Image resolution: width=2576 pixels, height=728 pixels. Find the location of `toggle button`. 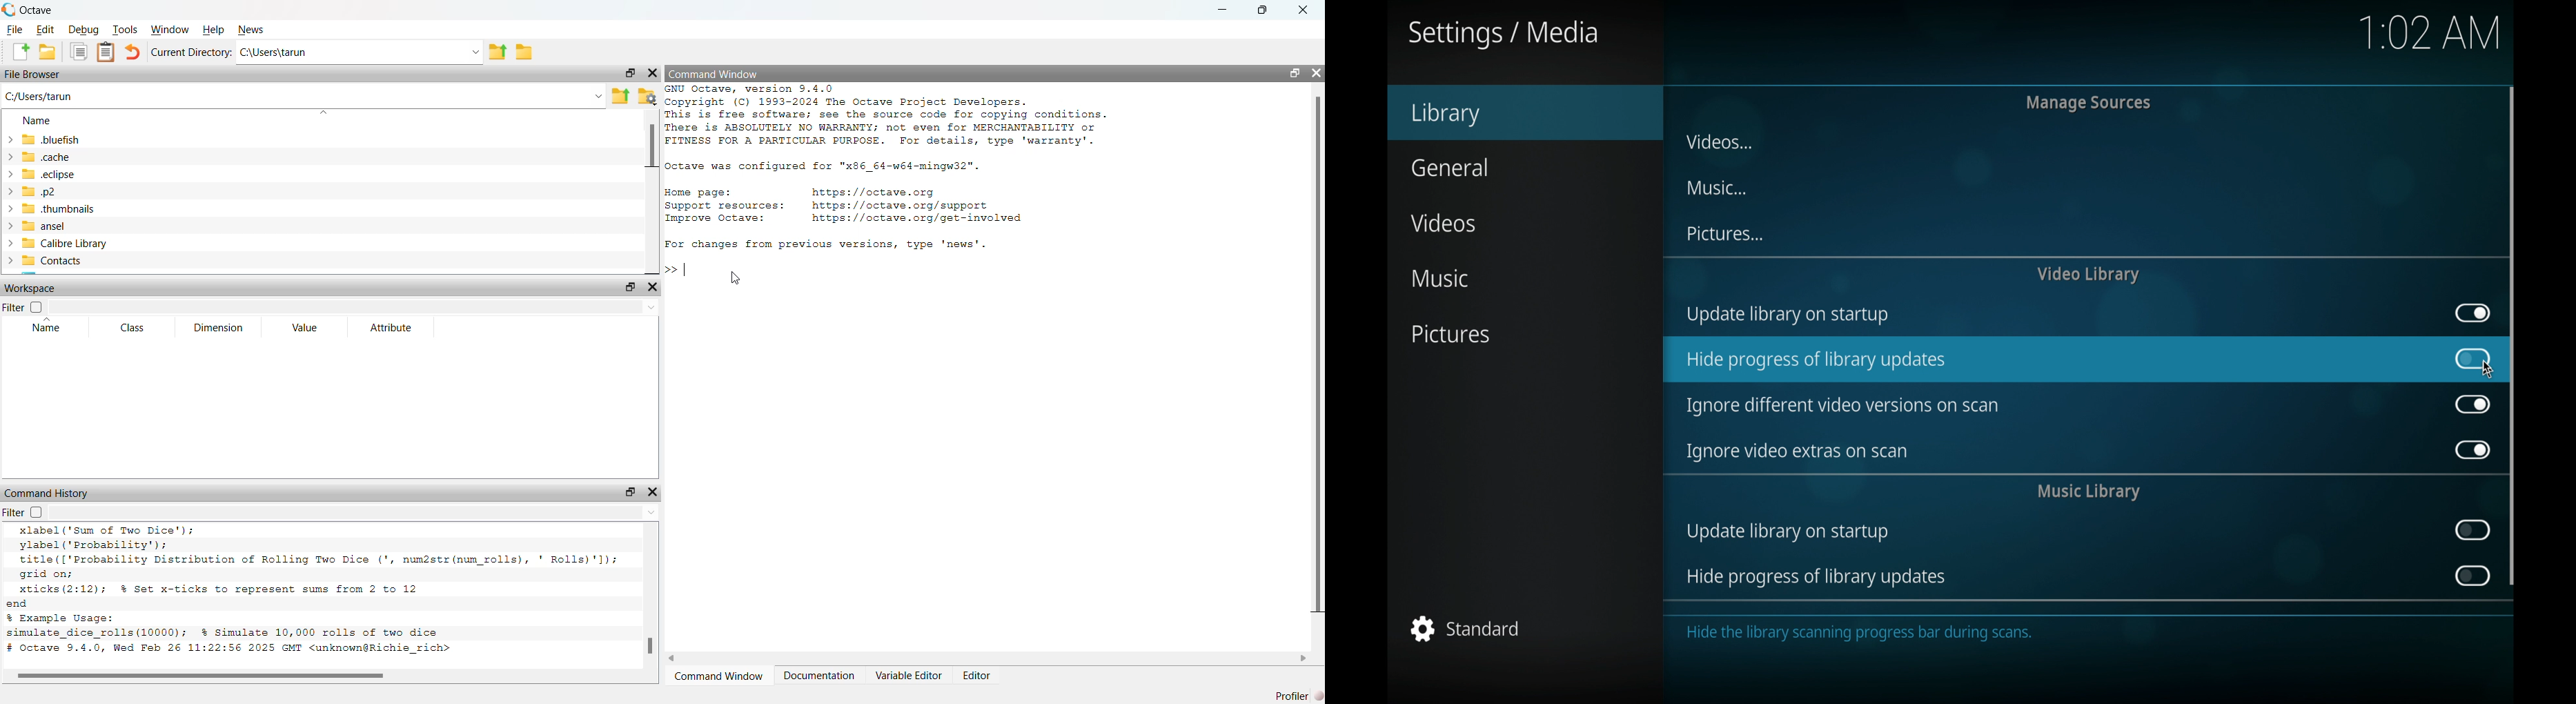

toggle button is located at coordinates (2473, 314).